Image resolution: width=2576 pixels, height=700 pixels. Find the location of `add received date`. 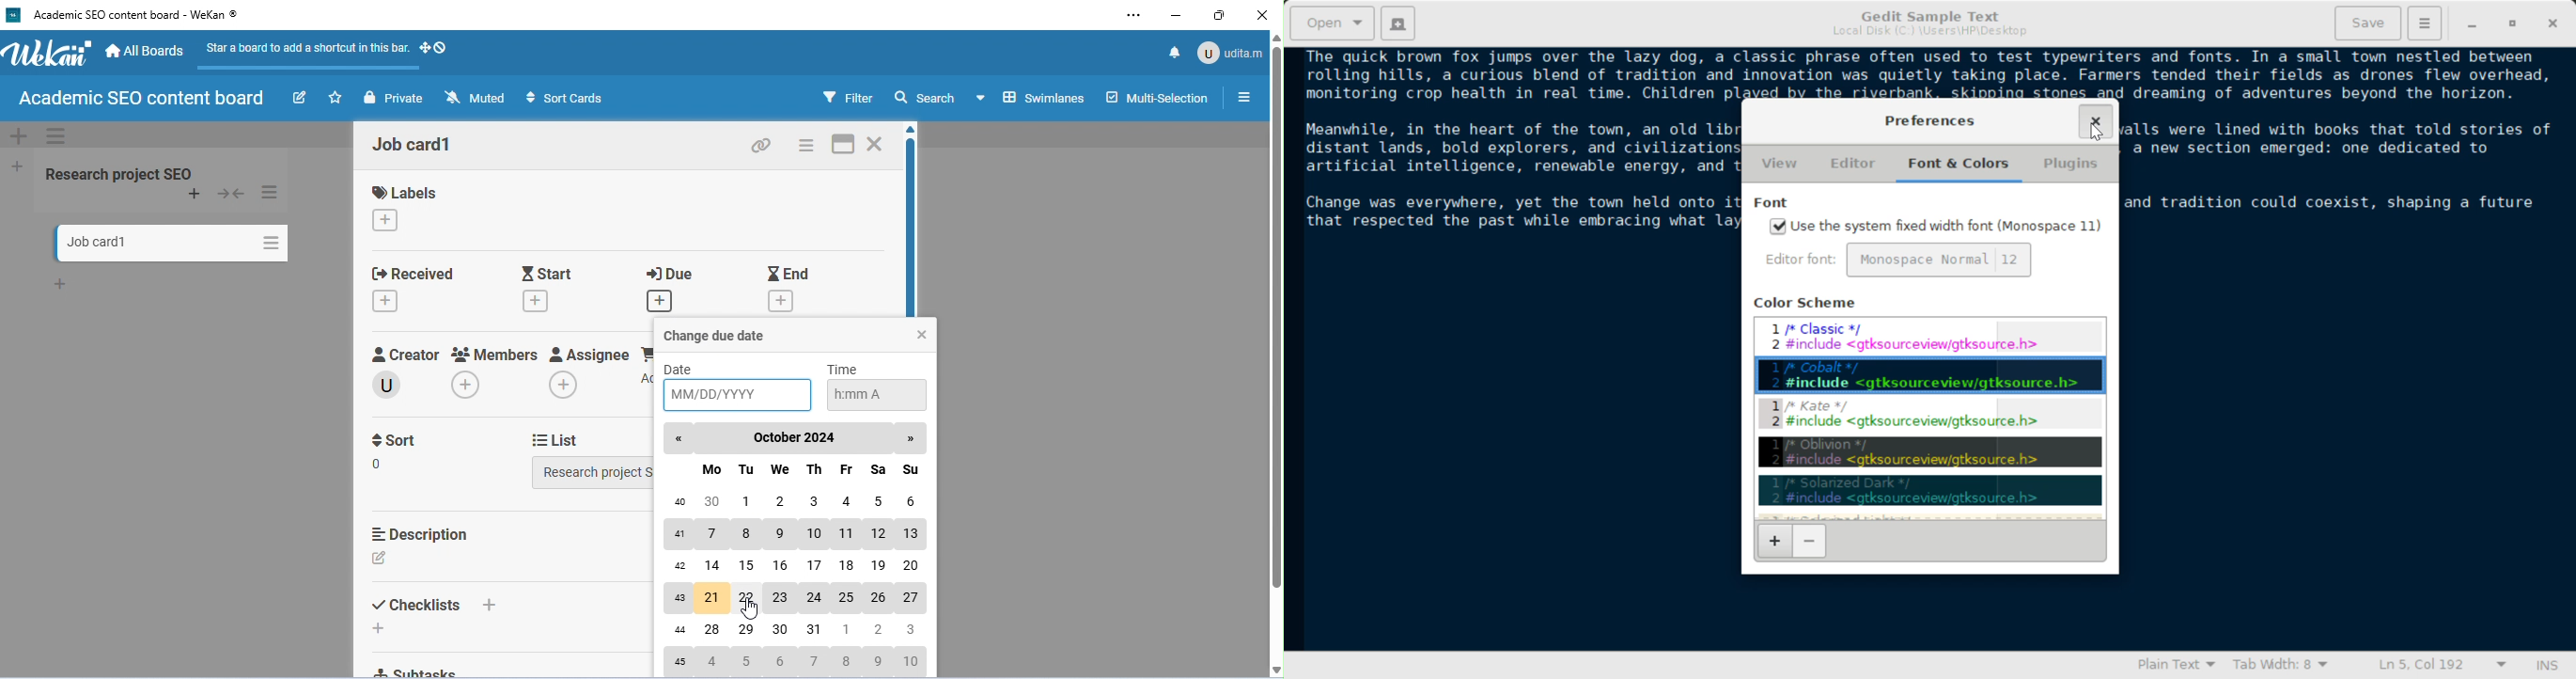

add received date is located at coordinates (387, 300).